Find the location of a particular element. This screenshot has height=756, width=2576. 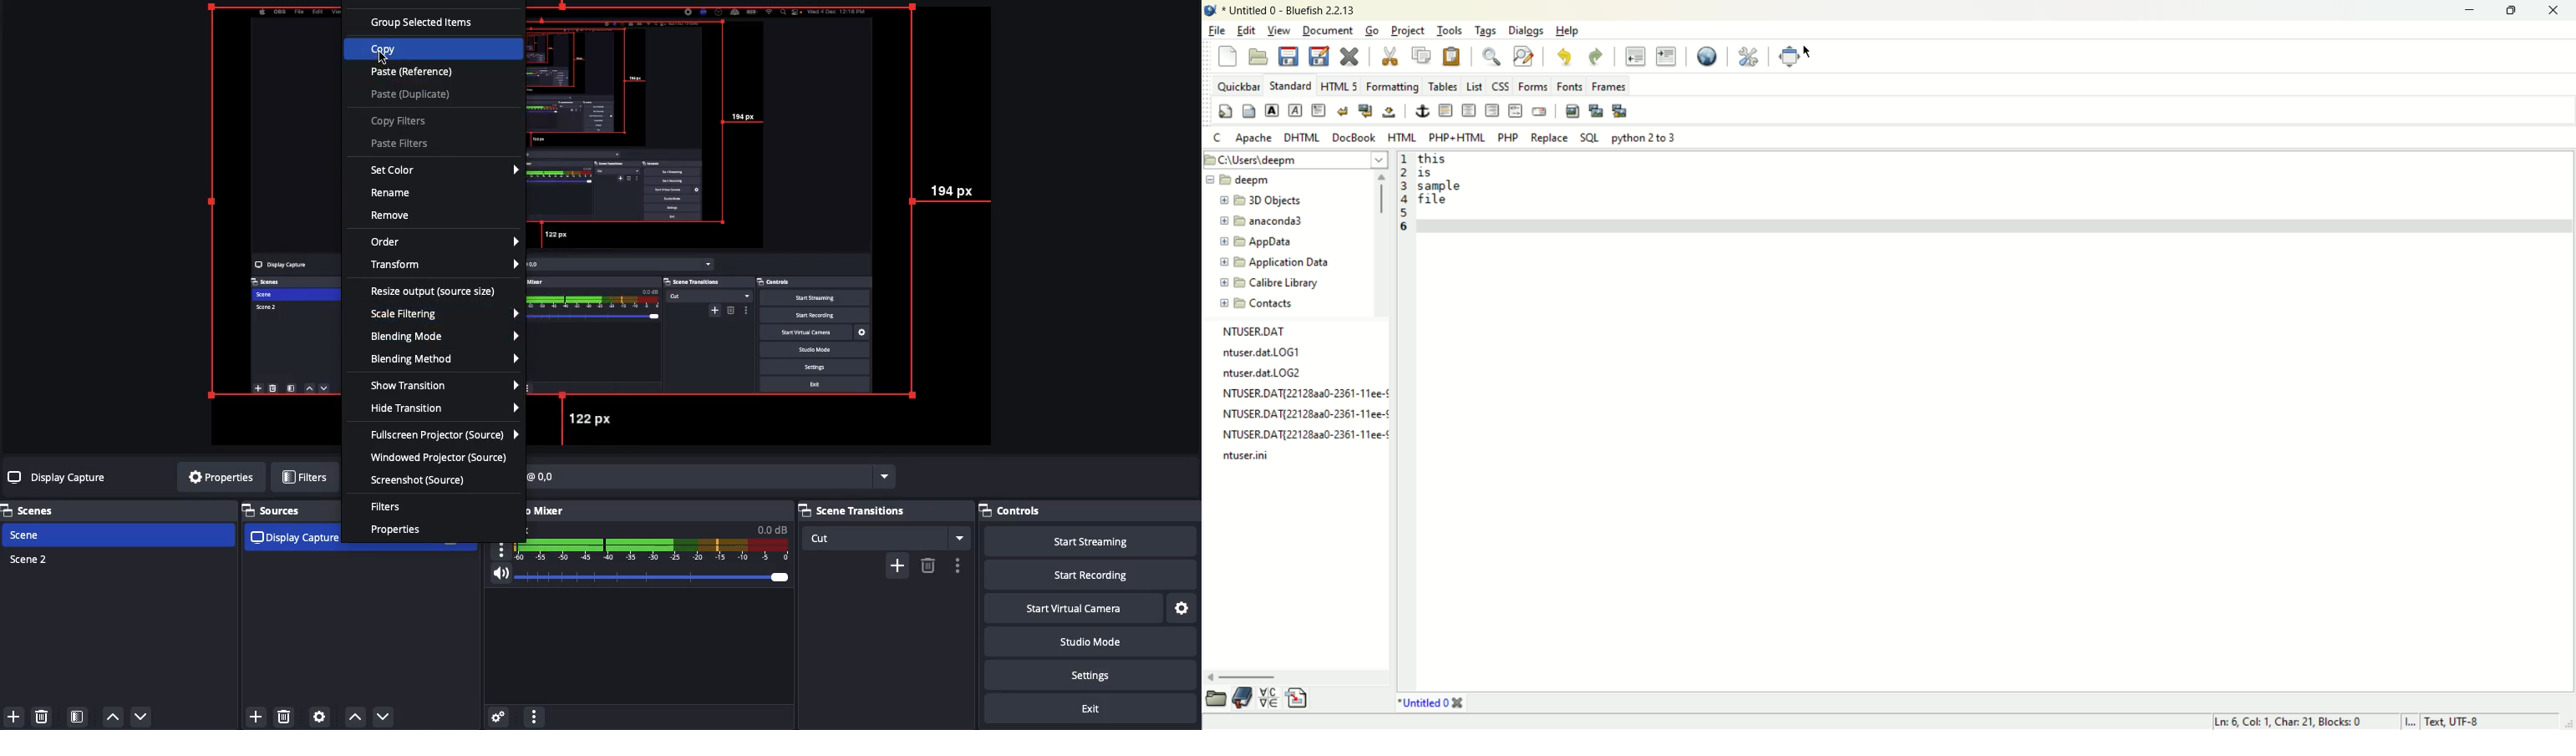

Sources preference is located at coordinates (320, 713).